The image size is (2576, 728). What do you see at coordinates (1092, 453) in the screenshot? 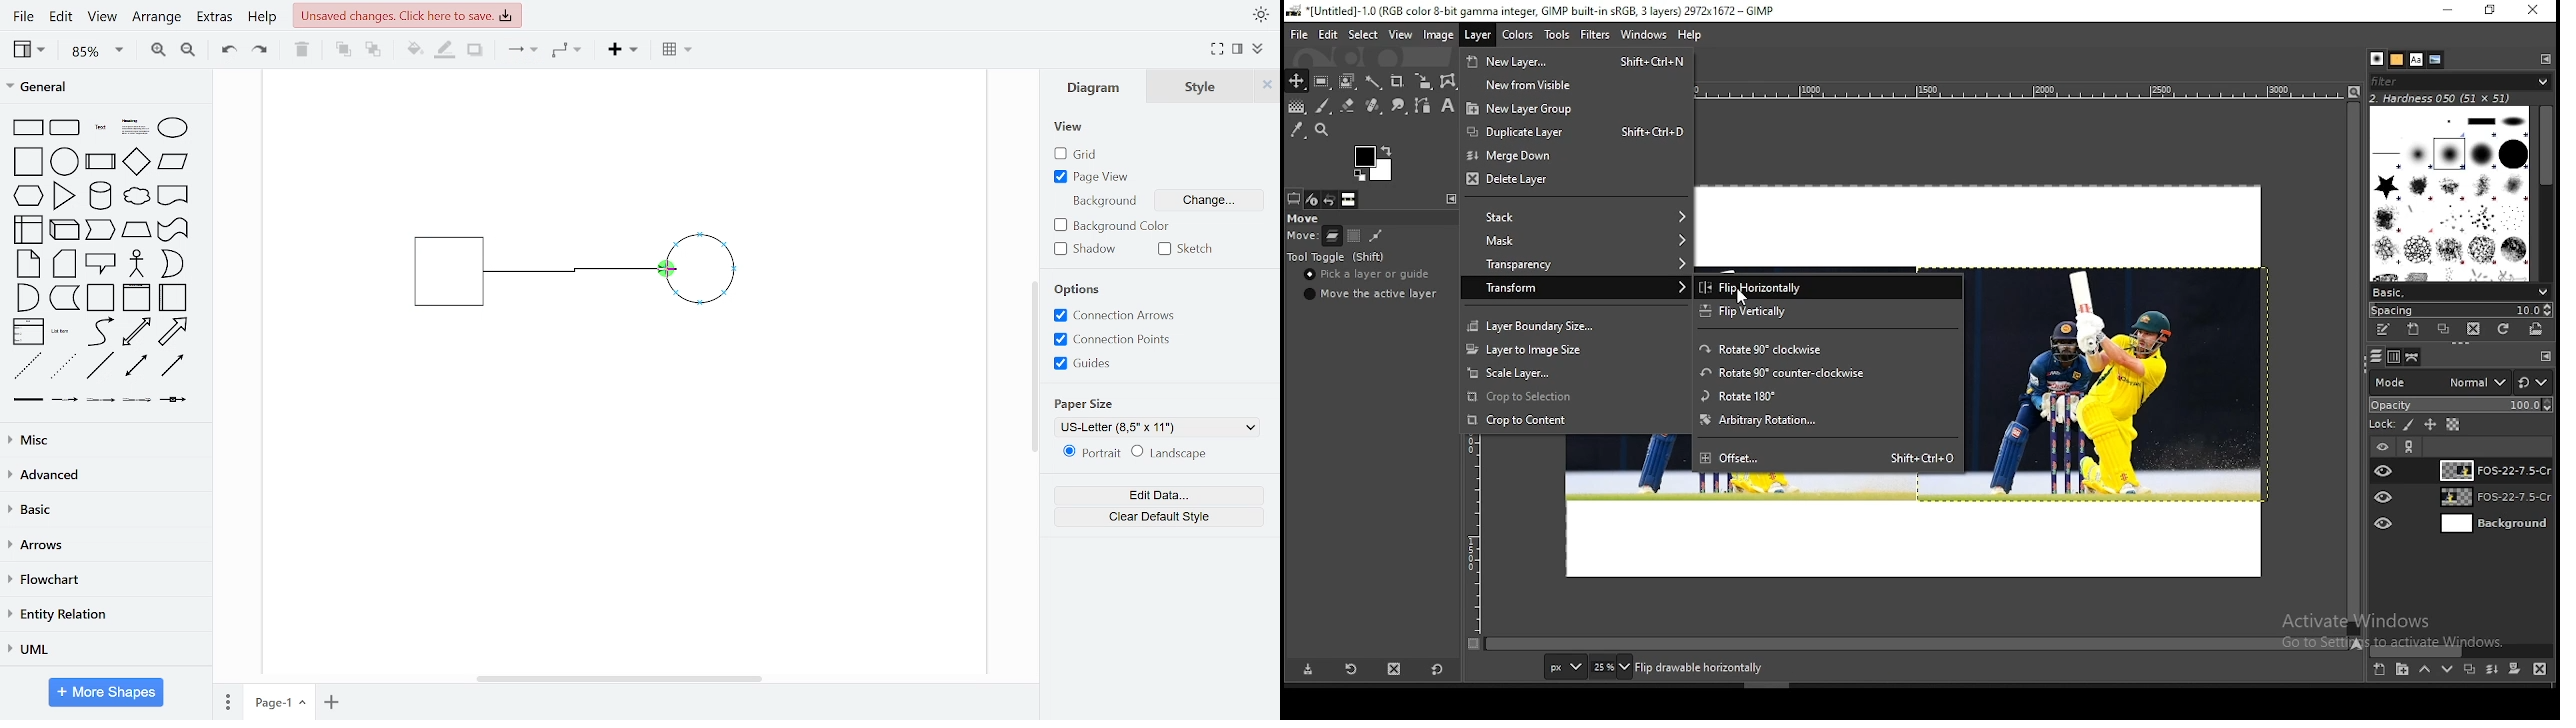
I see `portrait` at bounding box center [1092, 453].